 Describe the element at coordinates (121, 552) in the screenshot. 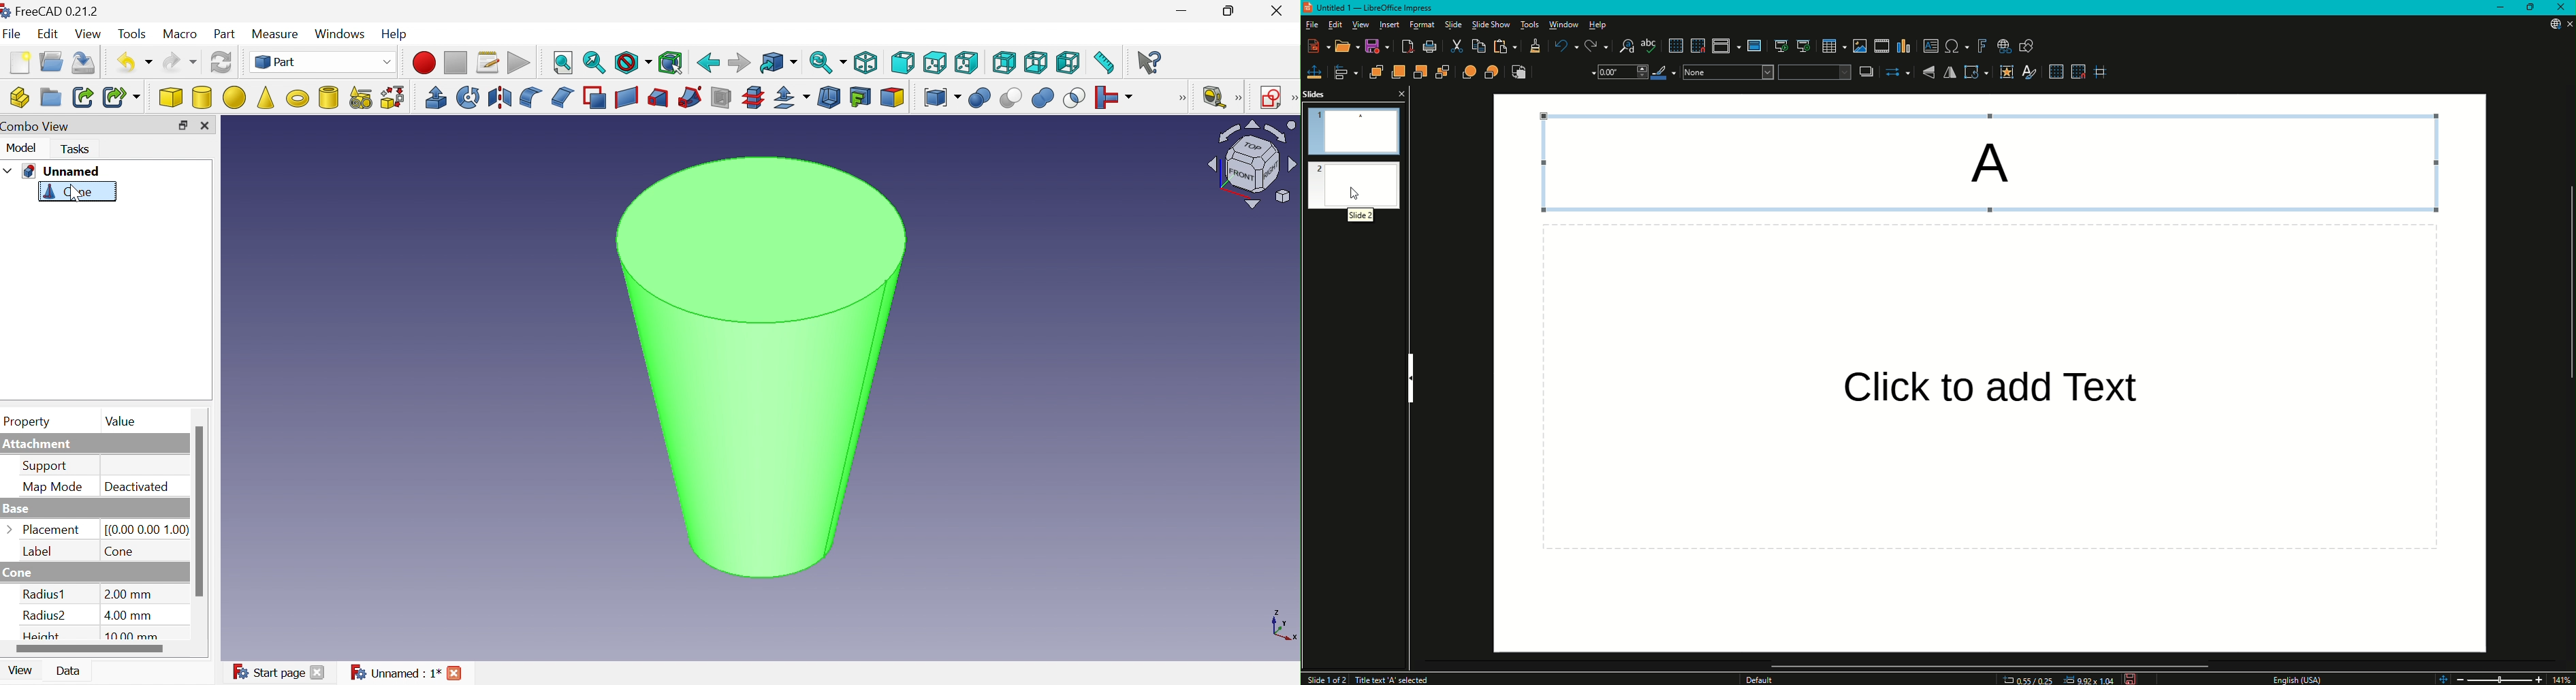

I see `Cone` at that location.